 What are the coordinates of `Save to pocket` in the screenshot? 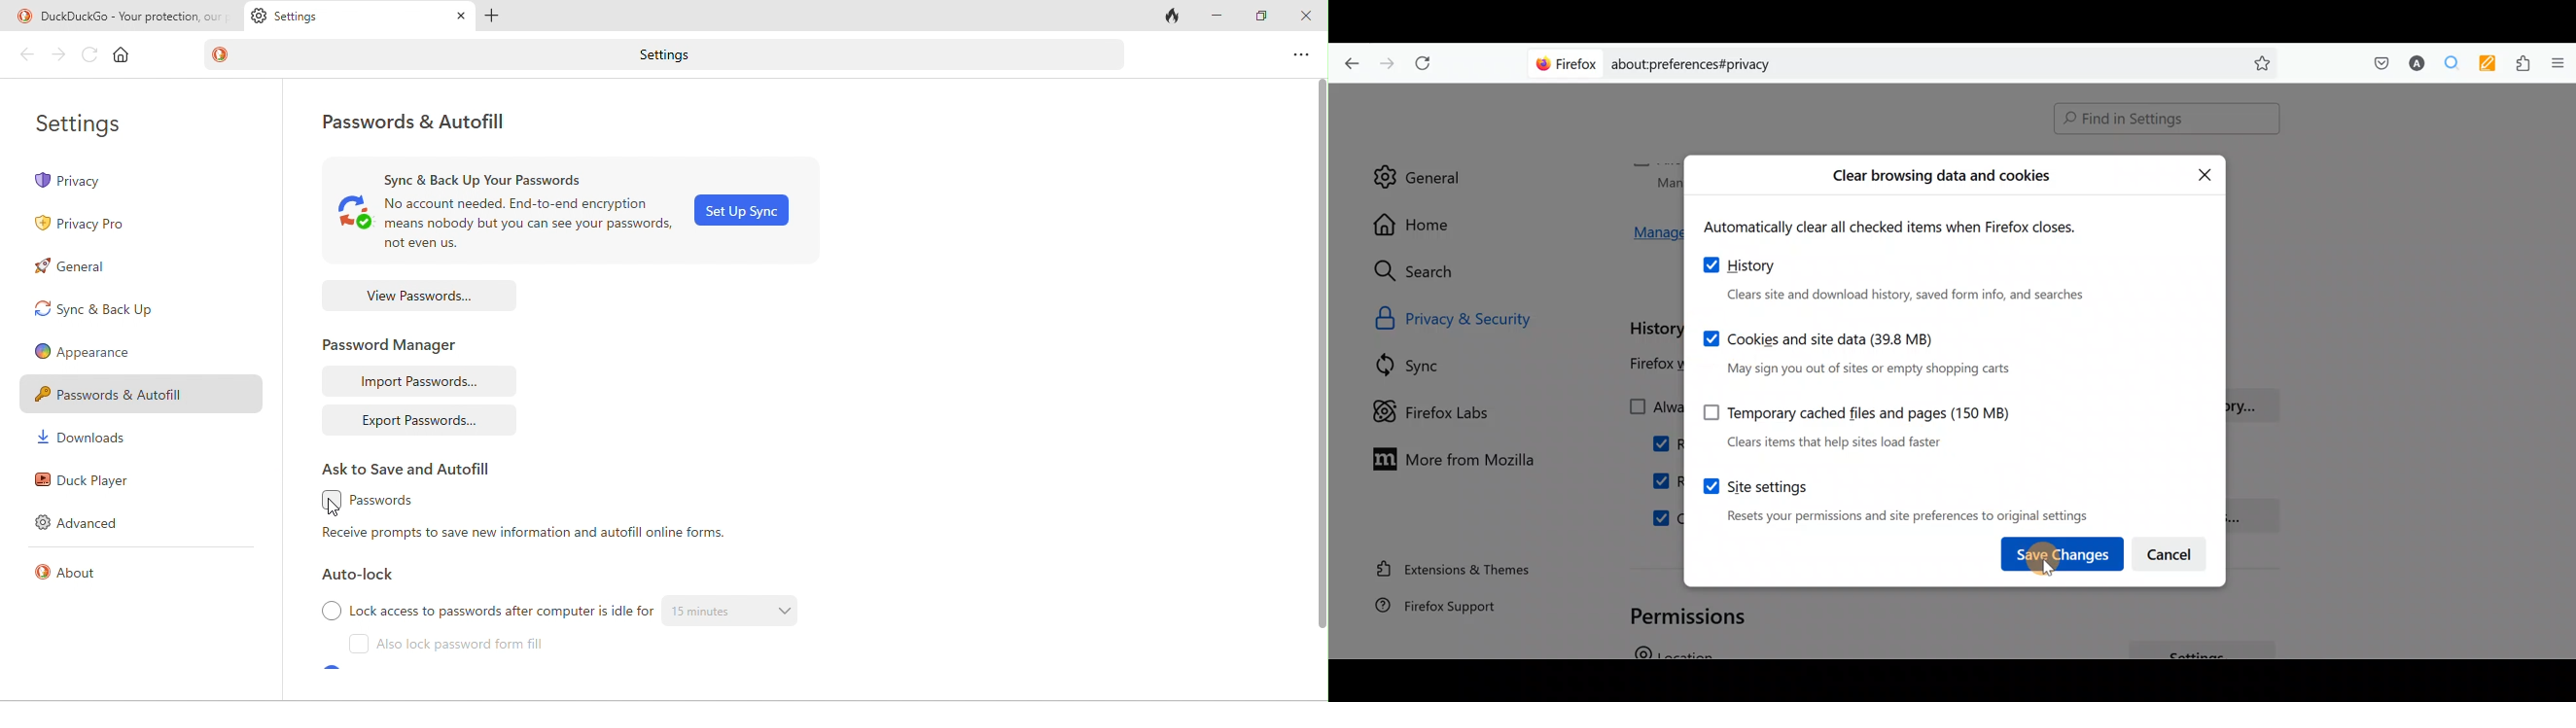 It's located at (2376, 62).